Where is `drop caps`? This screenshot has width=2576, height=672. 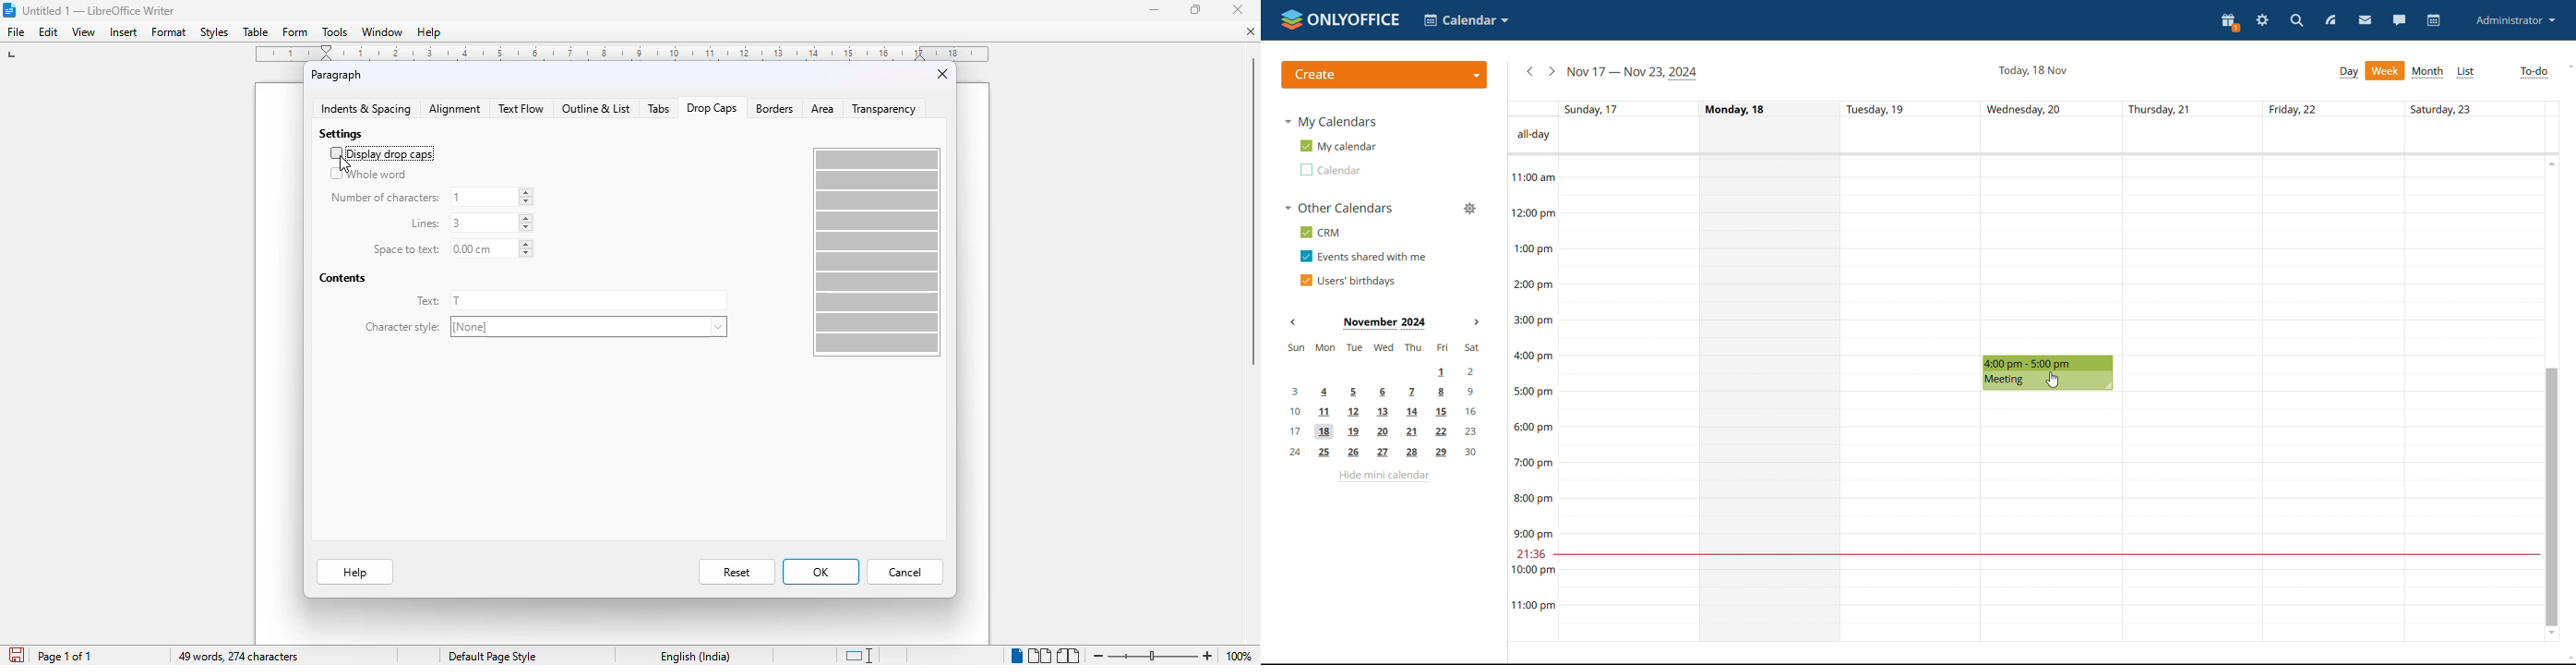
drop caps is located at coordinates (712, 108).